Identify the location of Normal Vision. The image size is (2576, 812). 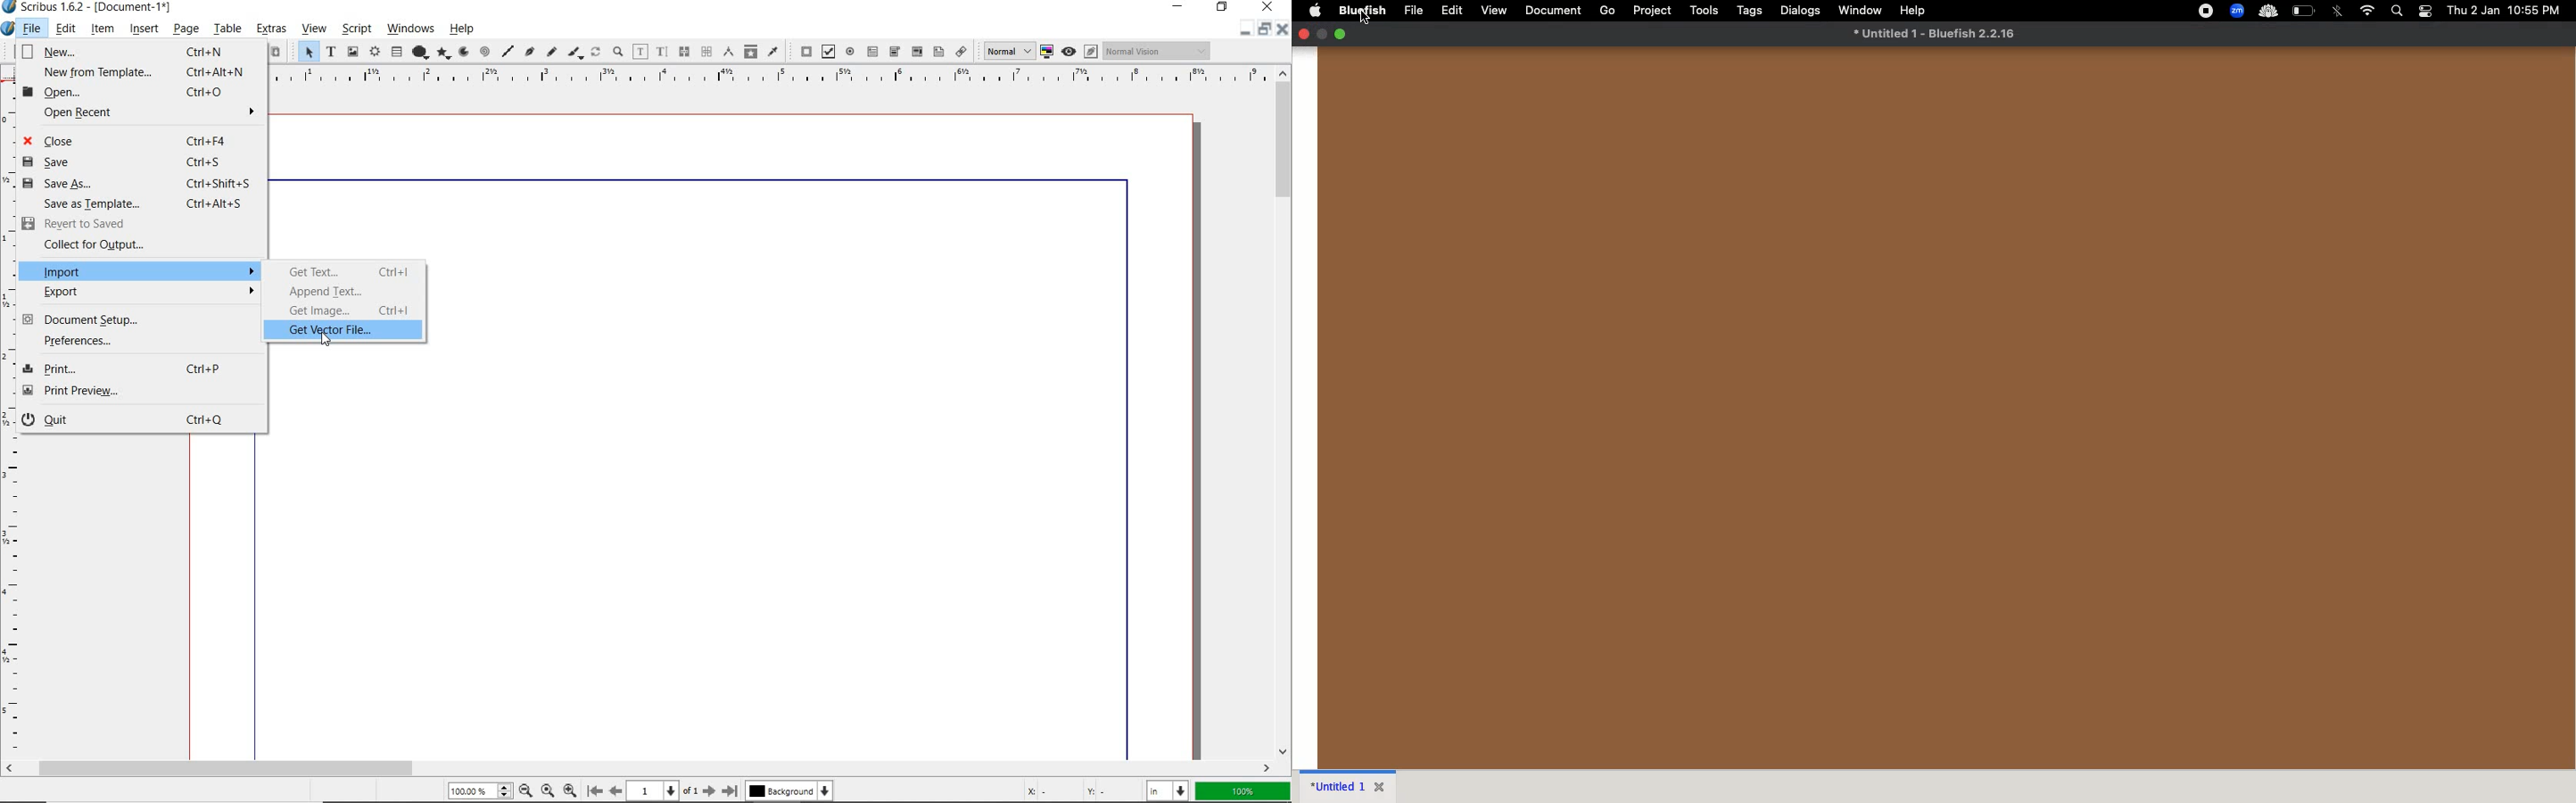
(1159, 50).